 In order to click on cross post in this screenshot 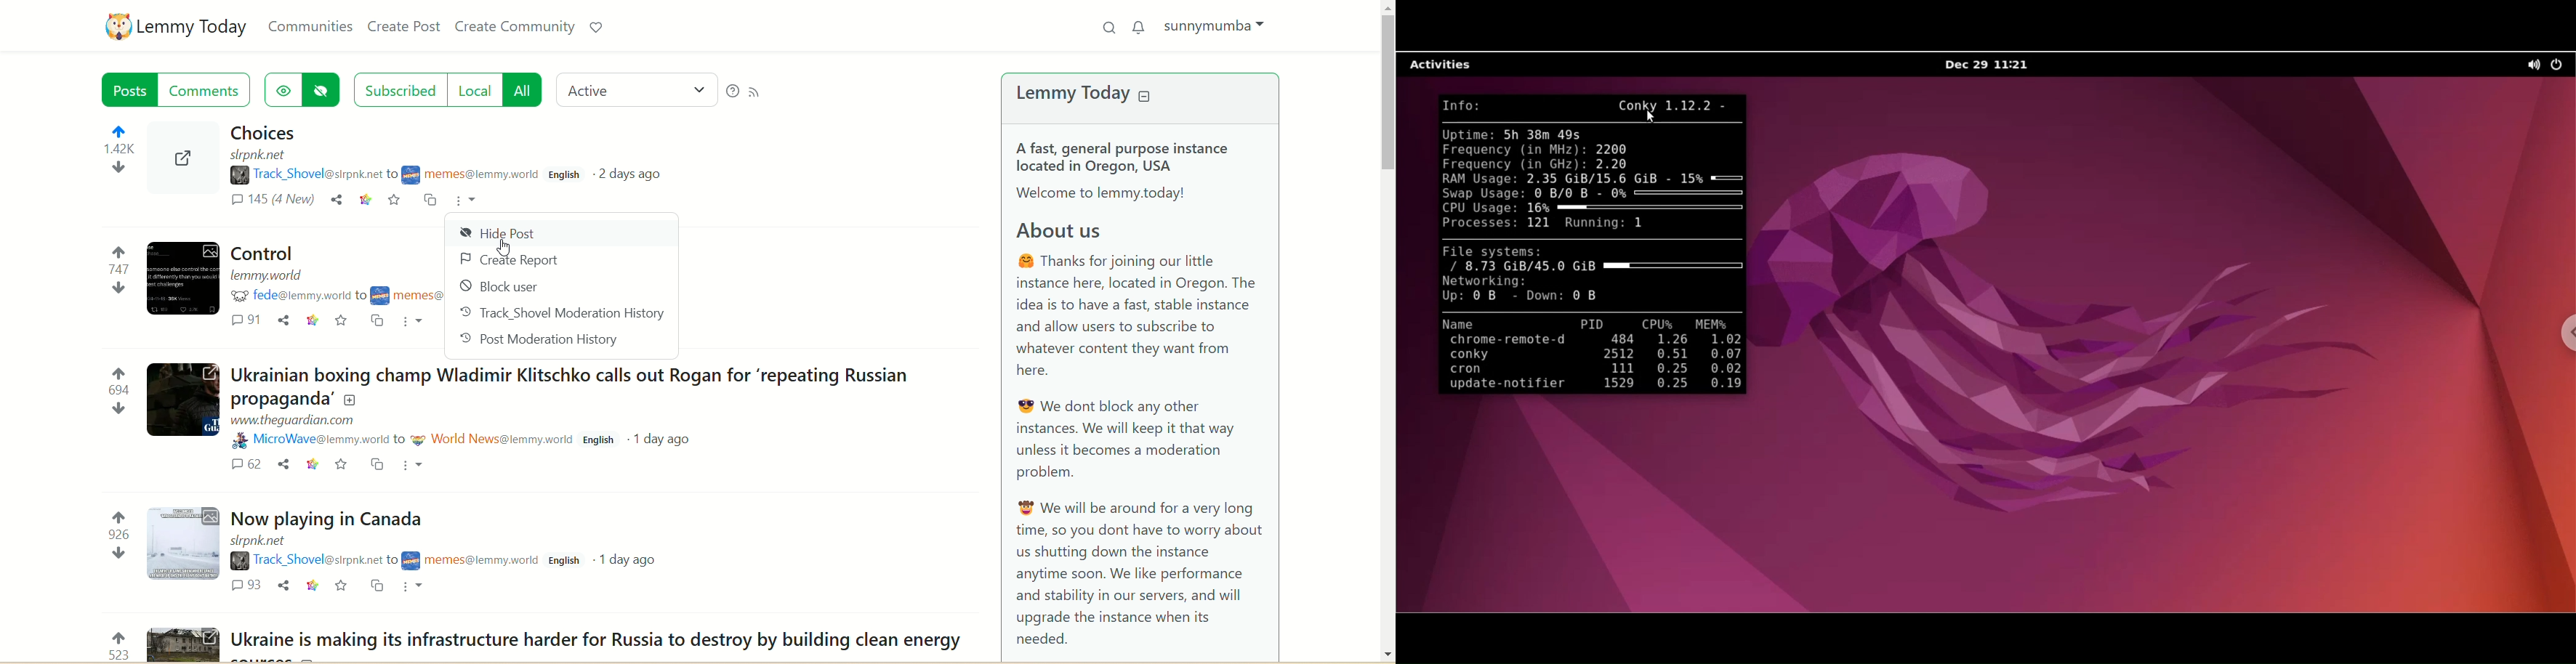, I will do `click(378, 586)`.